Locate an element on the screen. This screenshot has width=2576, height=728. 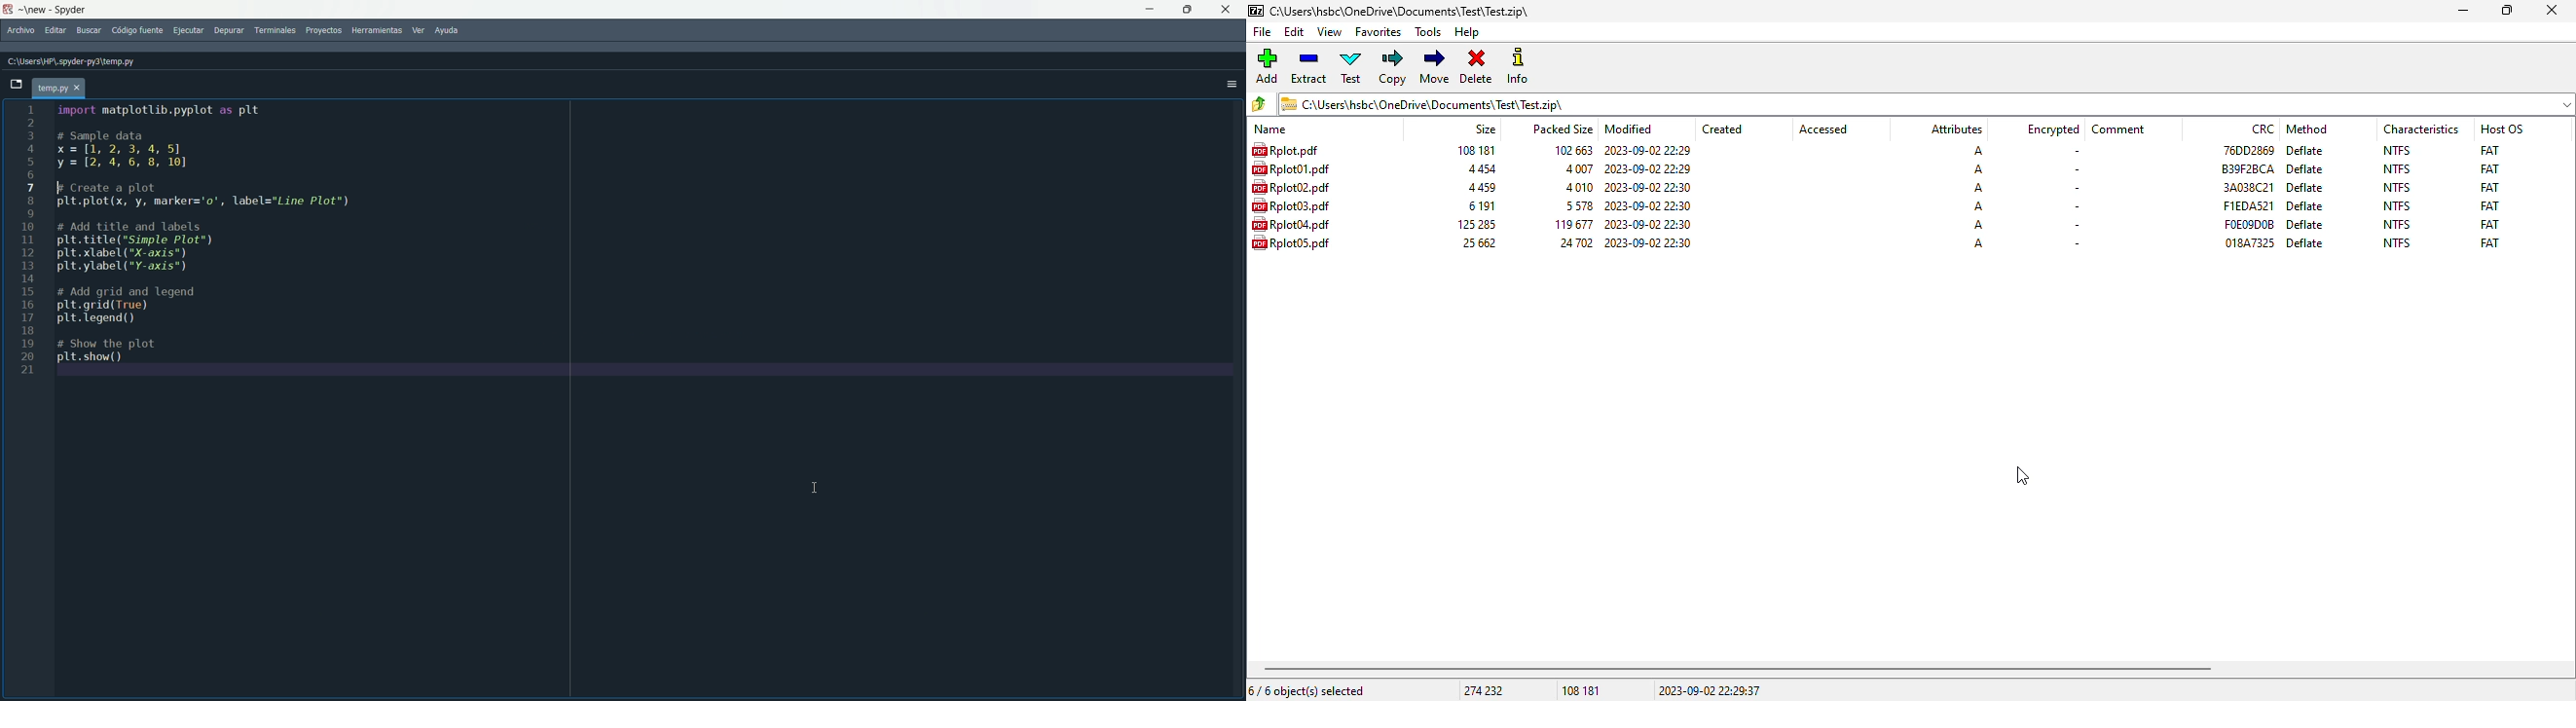
close is located at coordinates (2551, 10).